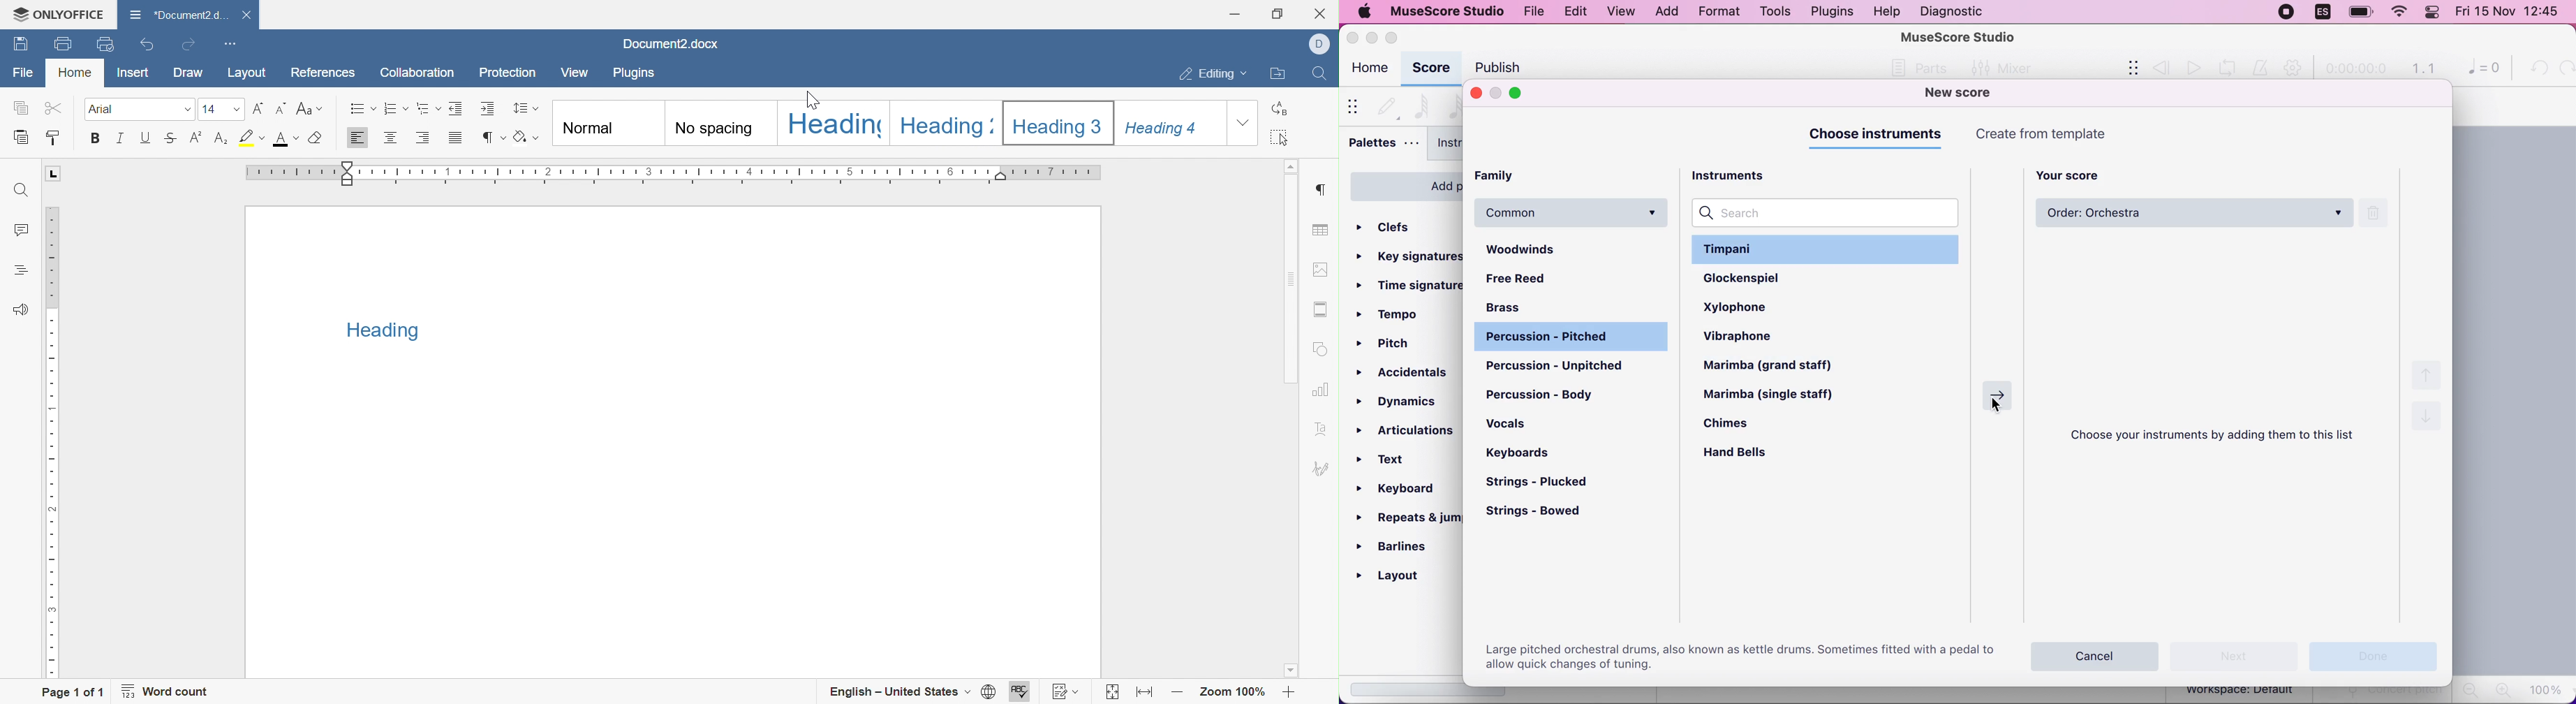  Describe the element at coordinates (1763, 279) in the screenshot. I see `glockenspiel` at that location.